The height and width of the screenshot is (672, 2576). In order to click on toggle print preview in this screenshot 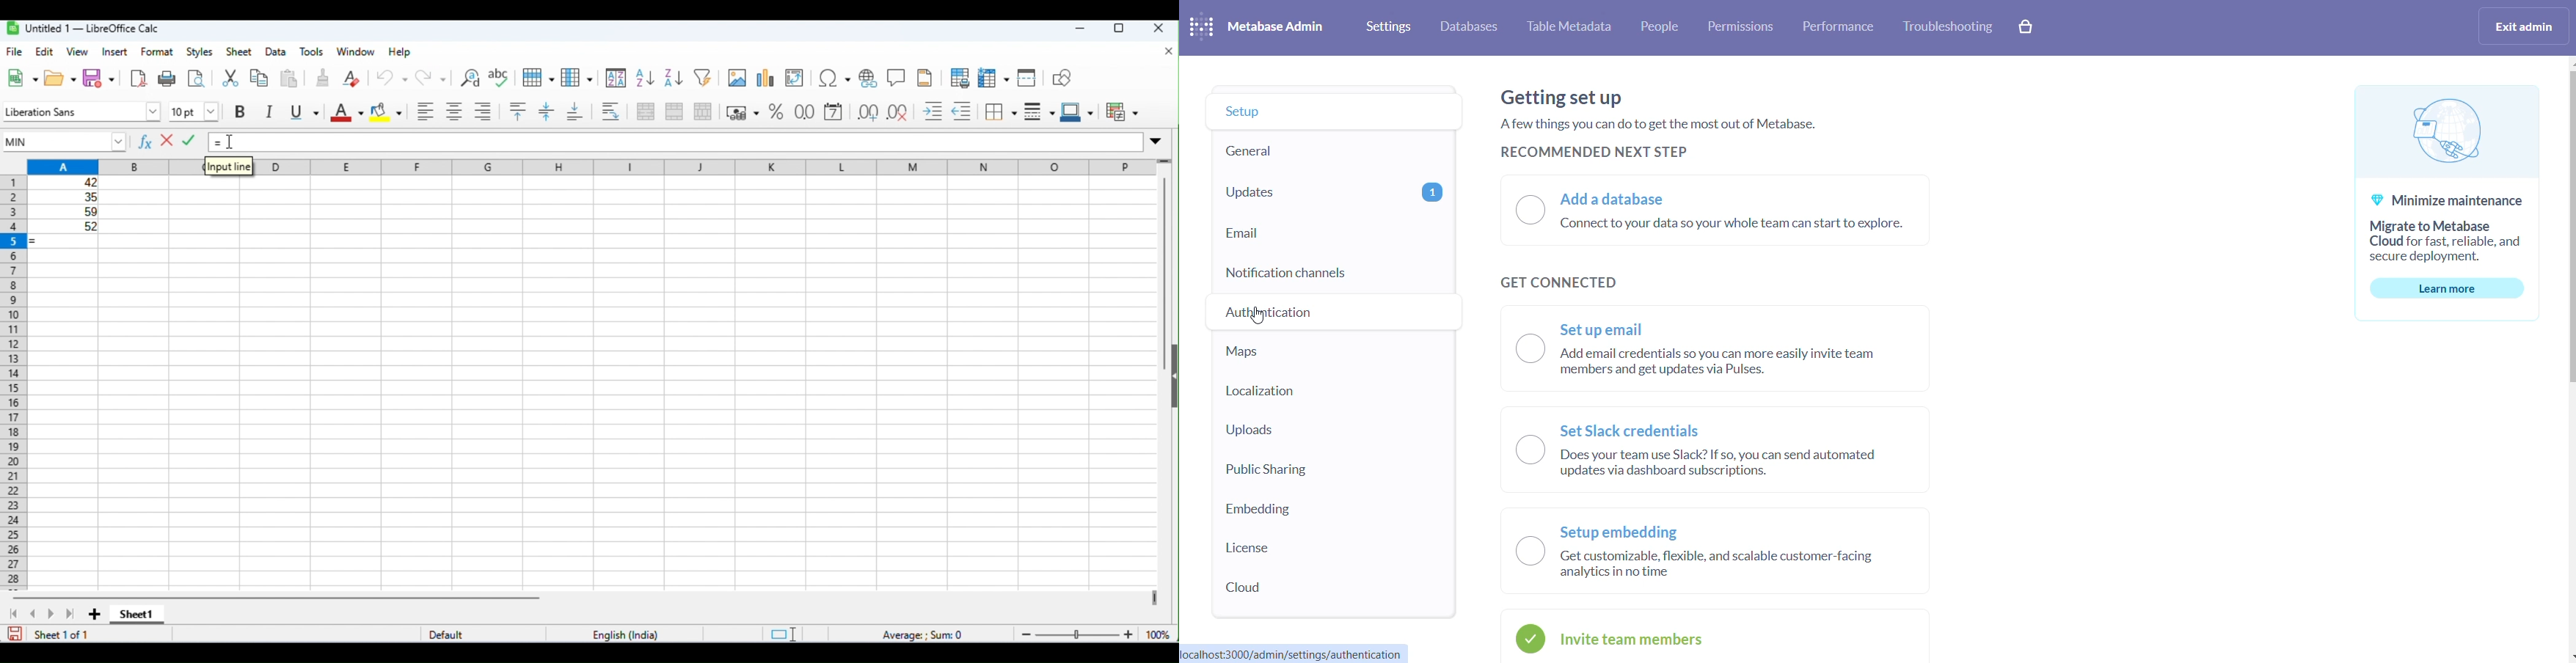, I will do `click(958, 77)`.